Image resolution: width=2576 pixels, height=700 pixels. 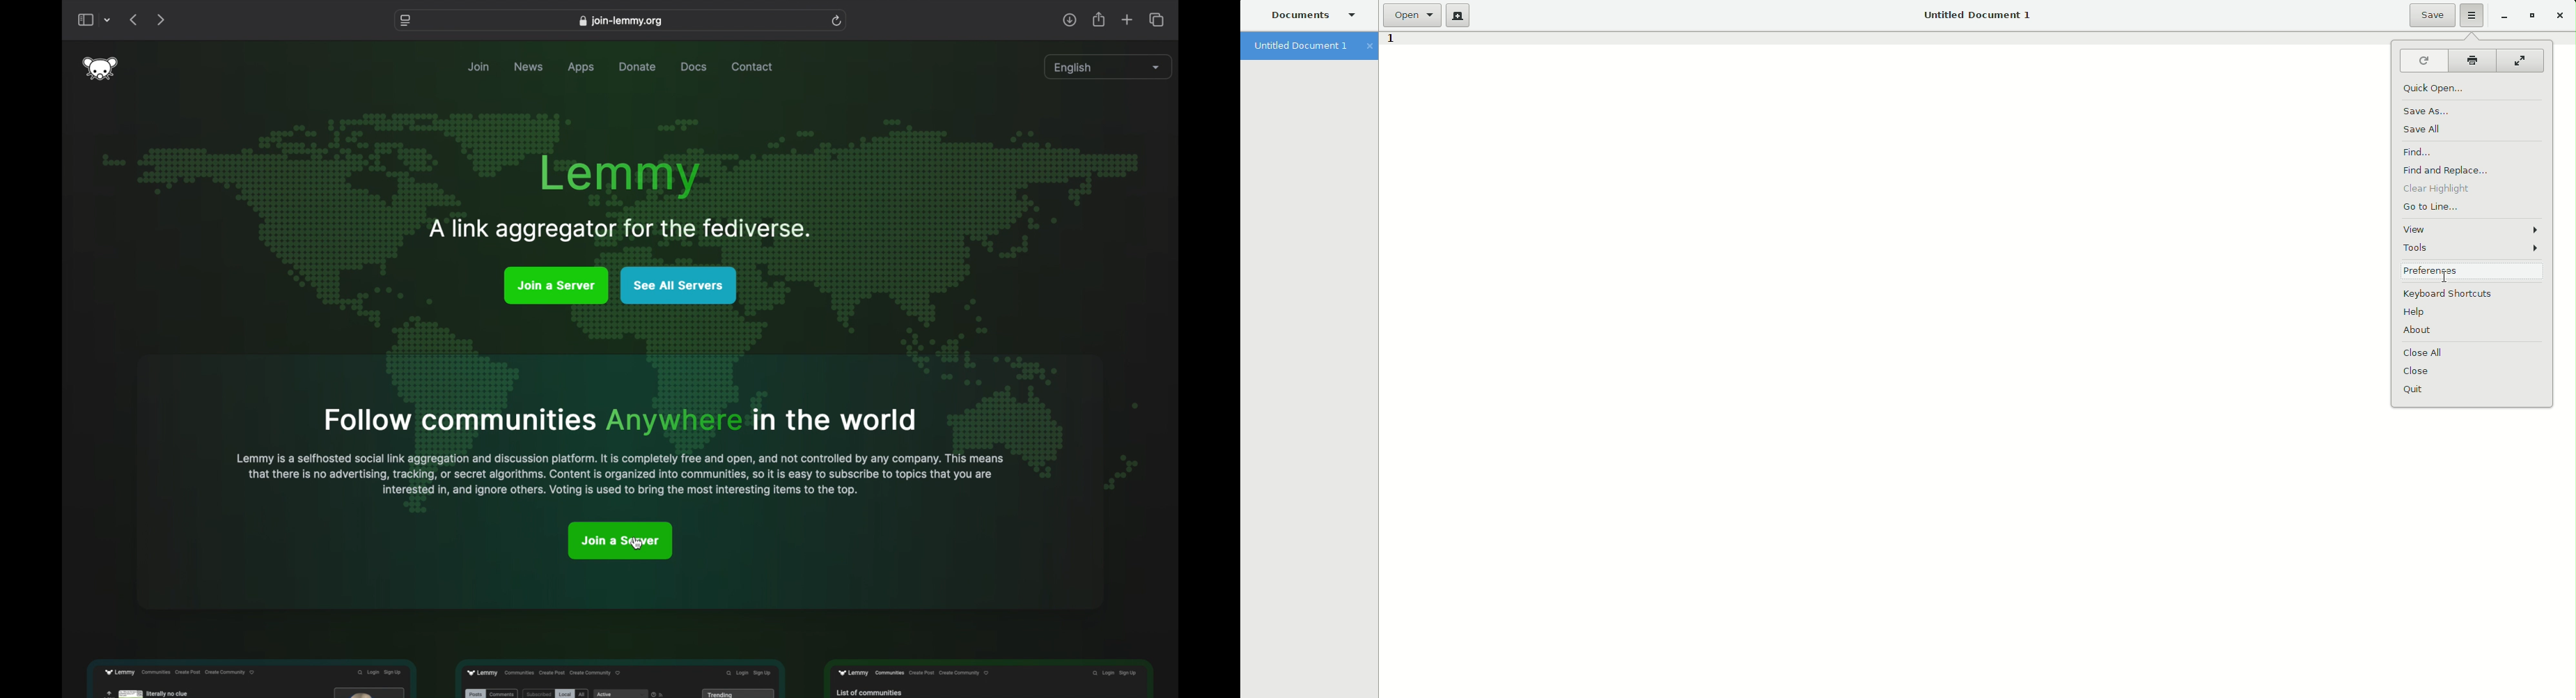 I want to click on feature preview, so click(x=251, y=677).